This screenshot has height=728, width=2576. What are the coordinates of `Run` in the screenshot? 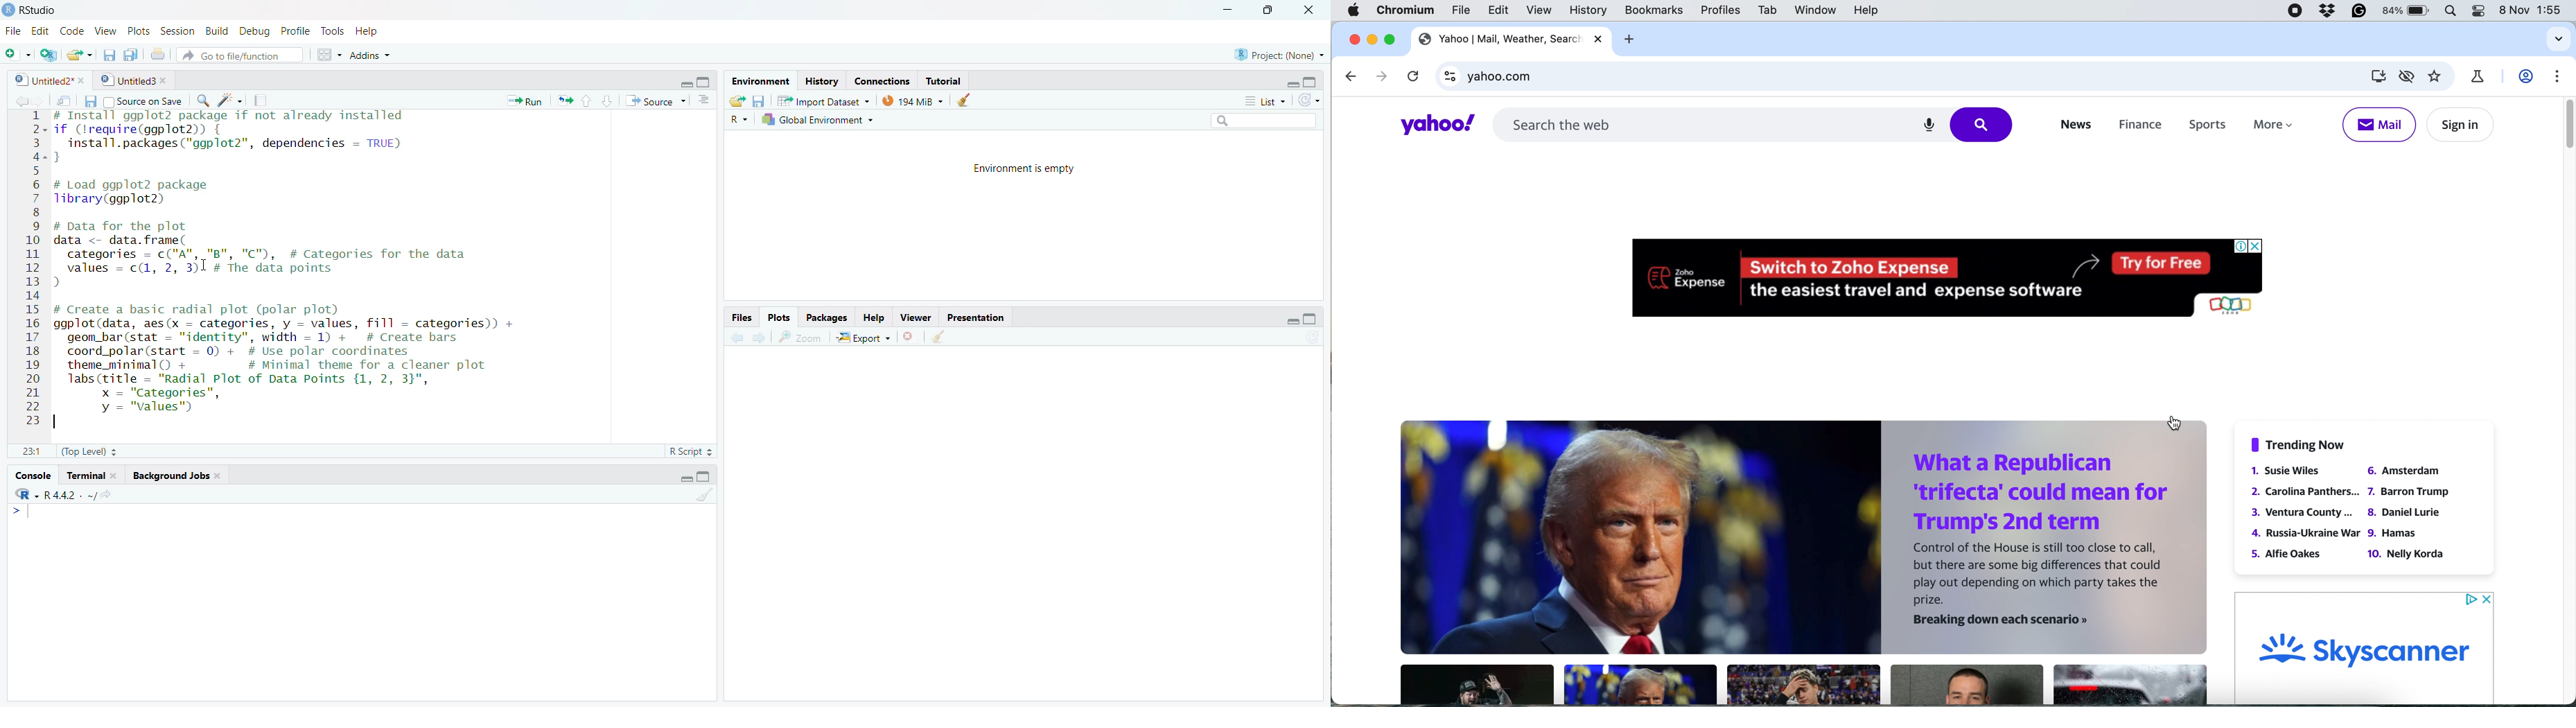 It's located at (525, 101).